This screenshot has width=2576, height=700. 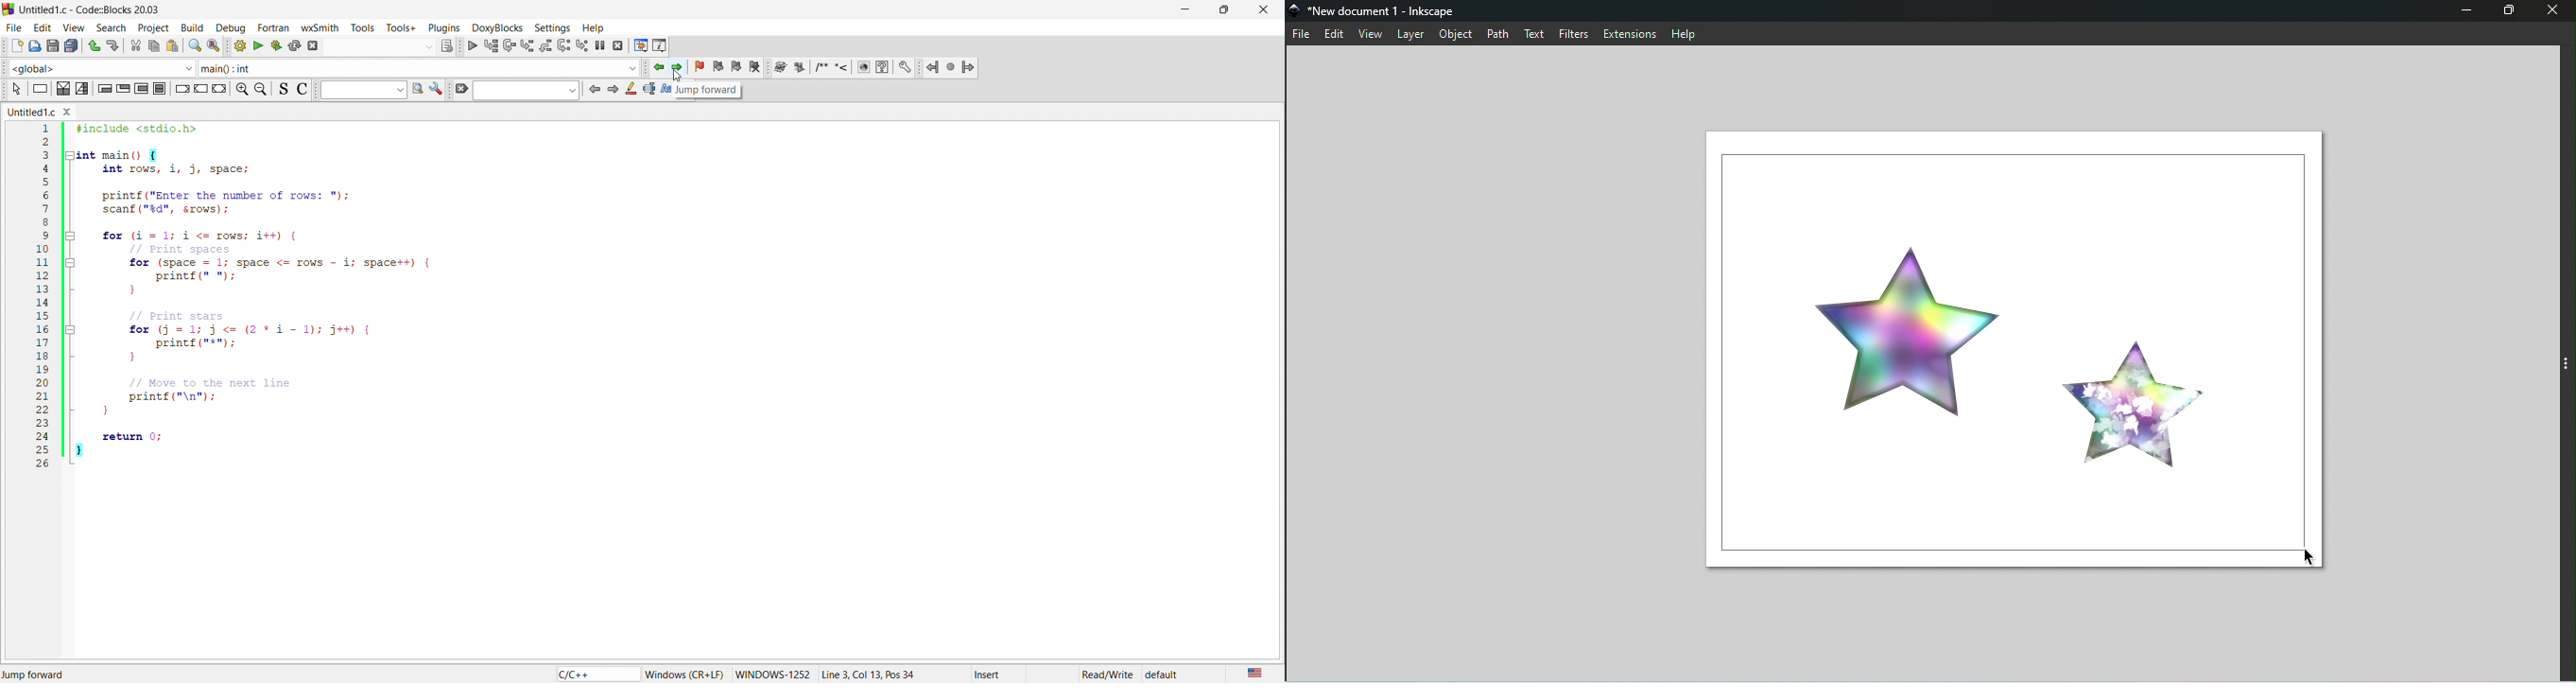 I want to click on undo, so click(x=91, y=45).